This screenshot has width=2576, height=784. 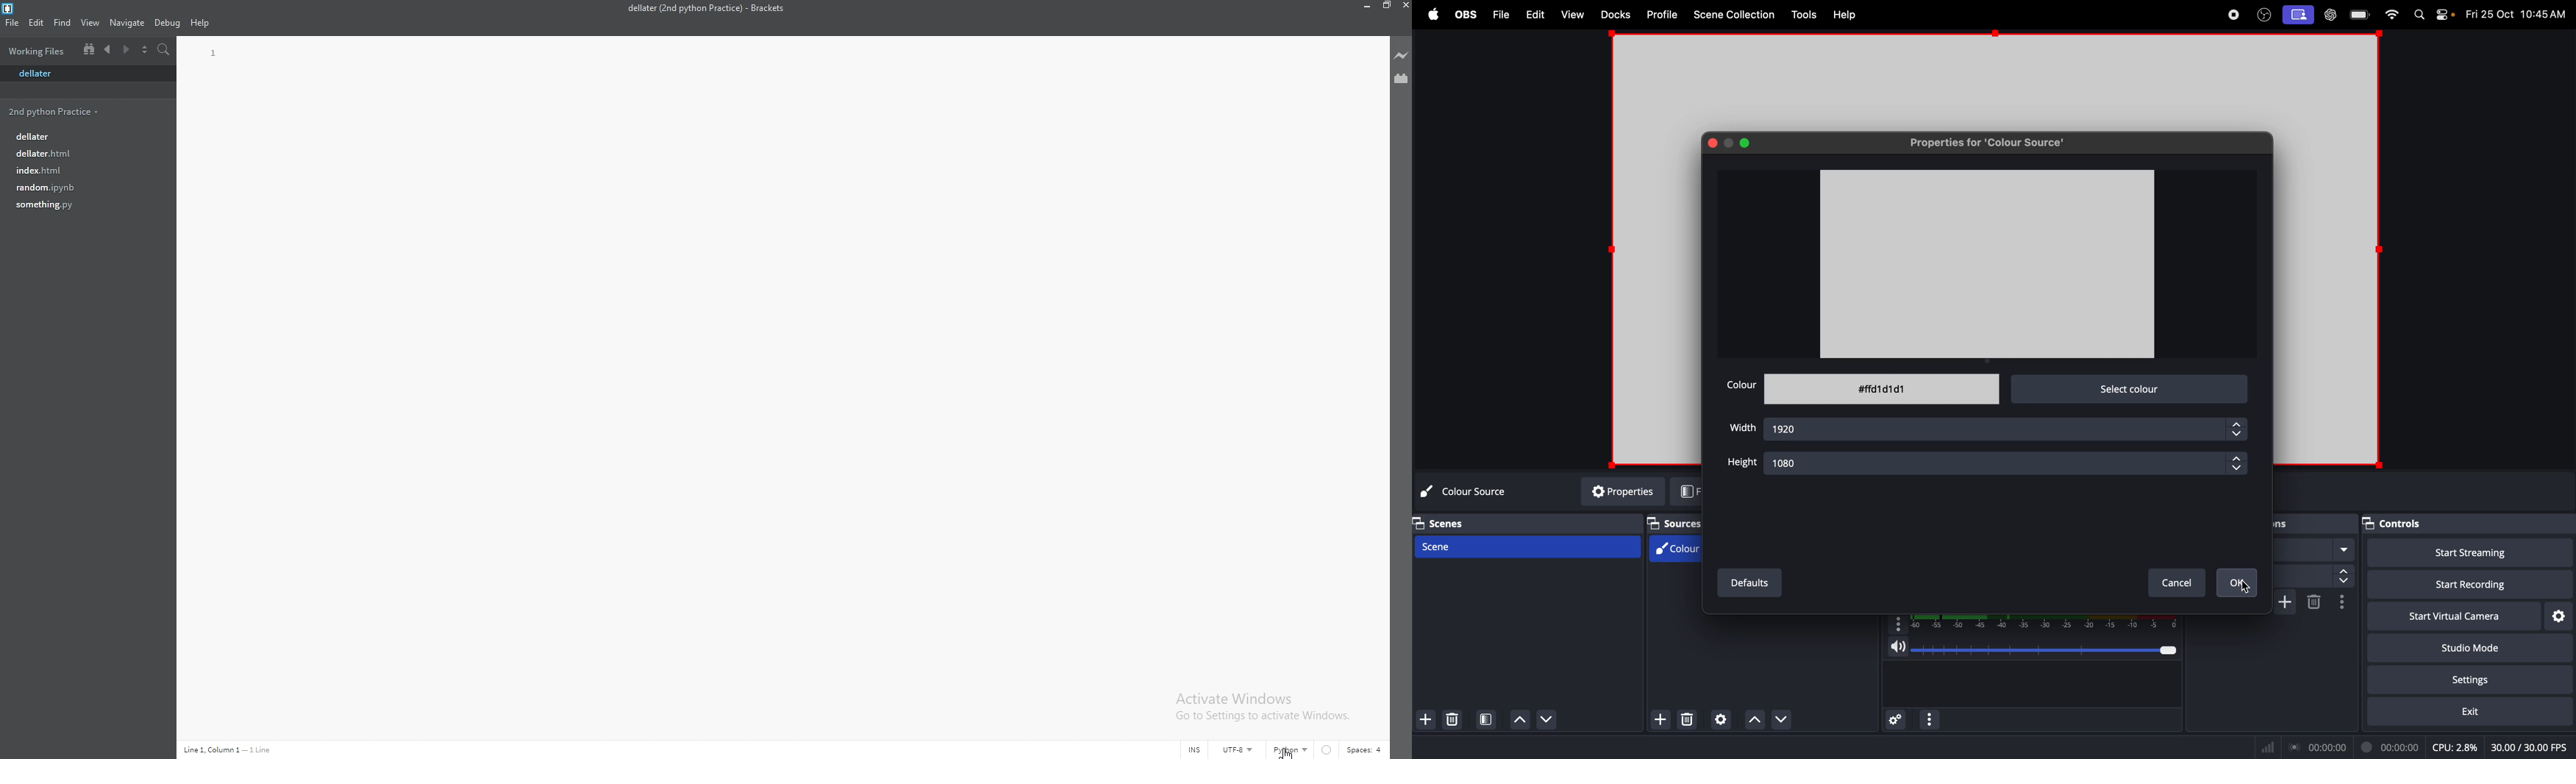 I want to click on obs menu, so click(x=1465, y=13).